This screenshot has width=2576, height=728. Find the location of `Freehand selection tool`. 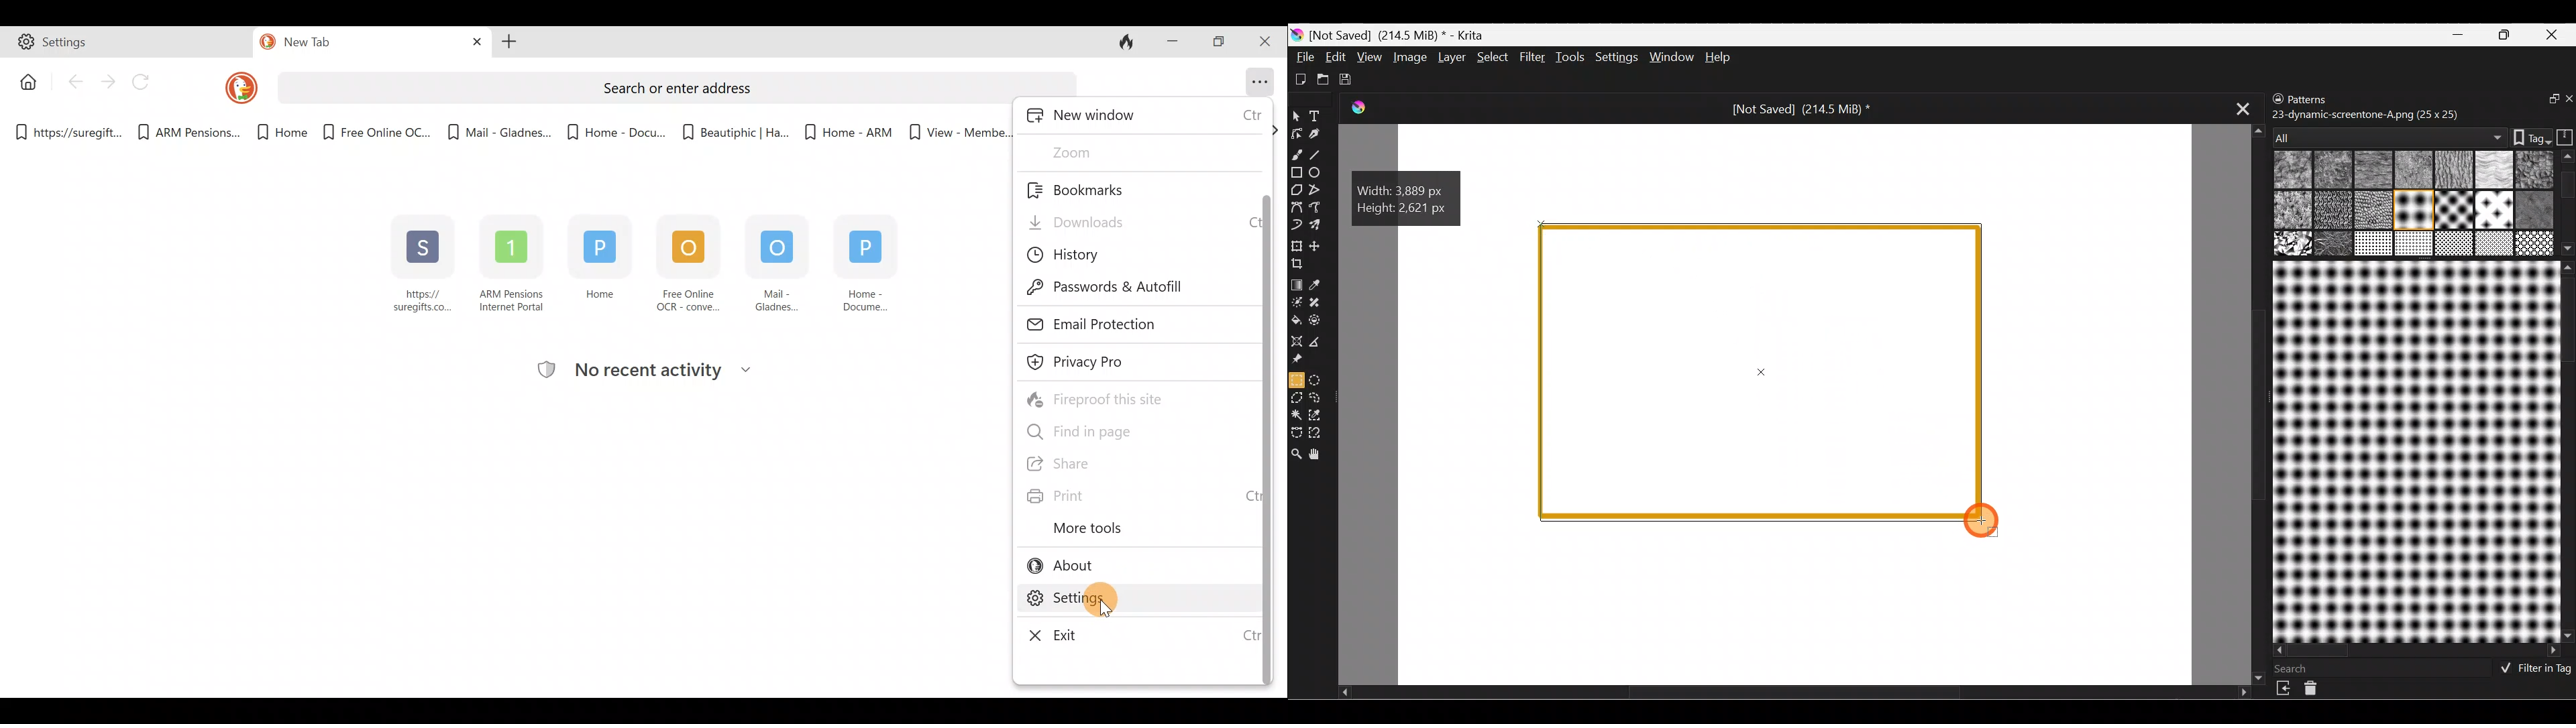

Freehand selection tool is located at coordinates (1320, 398).